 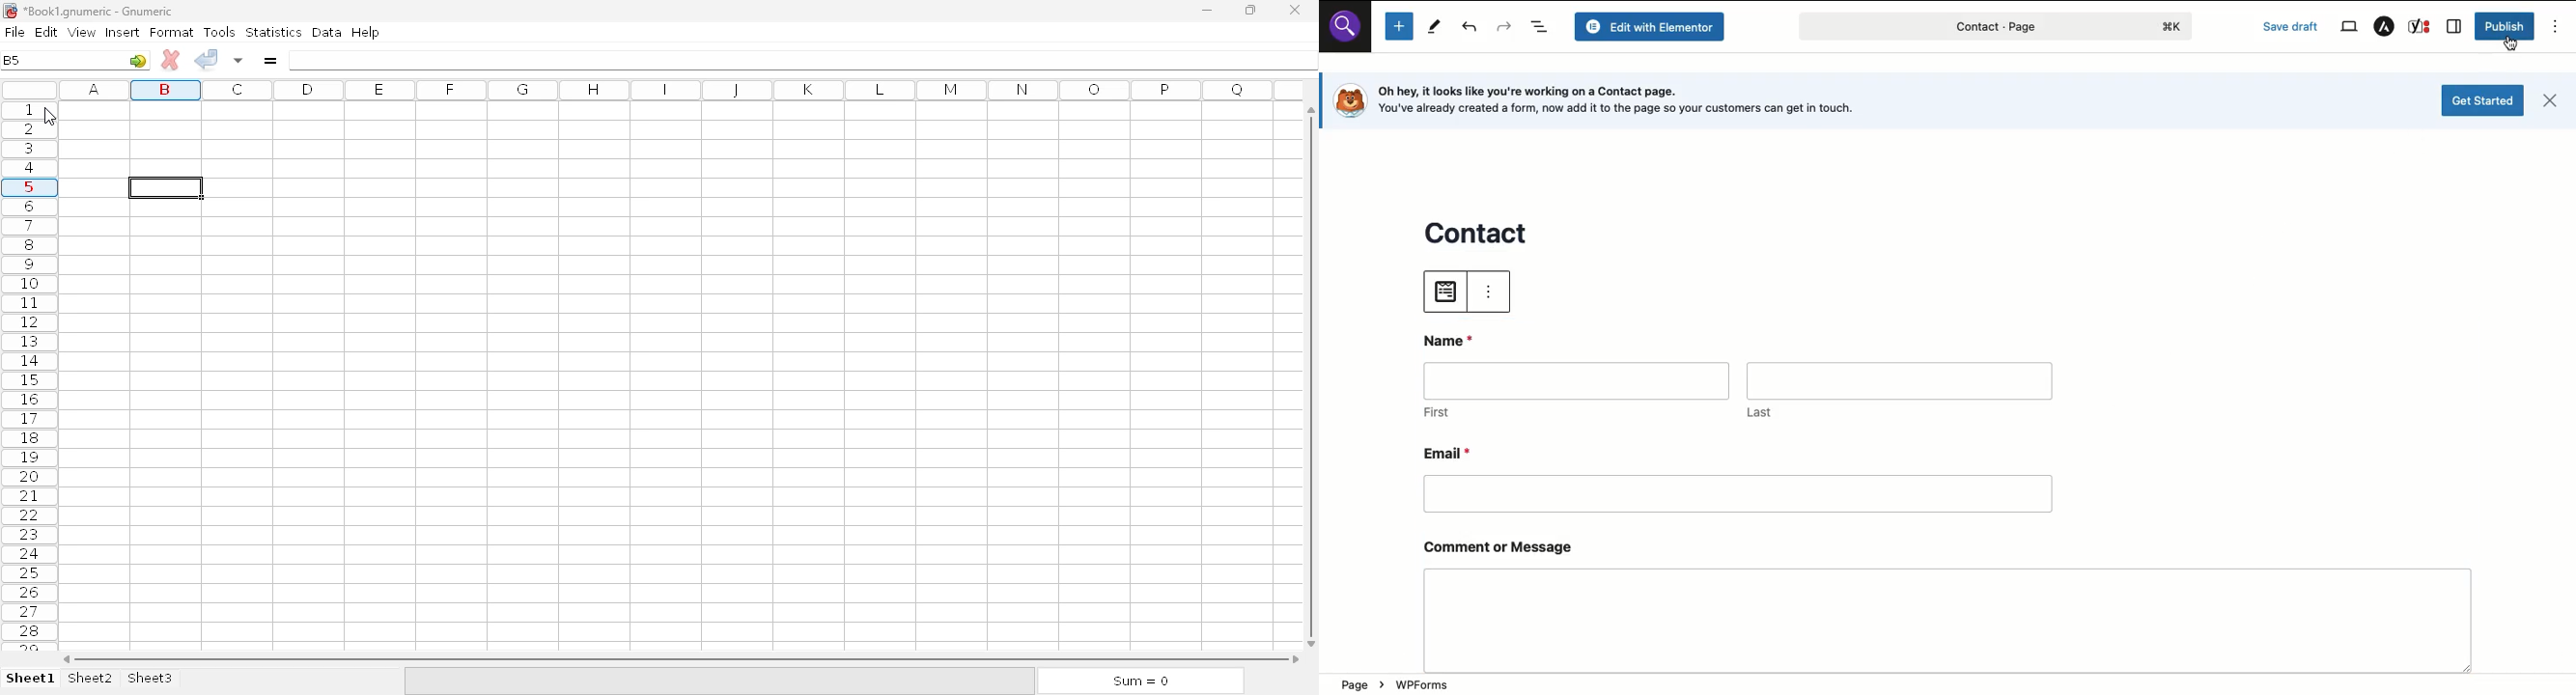 What do you see at coordinates (1505, 28) in the screenshot?
I see `Redo` at bounding box center [1505, 28].